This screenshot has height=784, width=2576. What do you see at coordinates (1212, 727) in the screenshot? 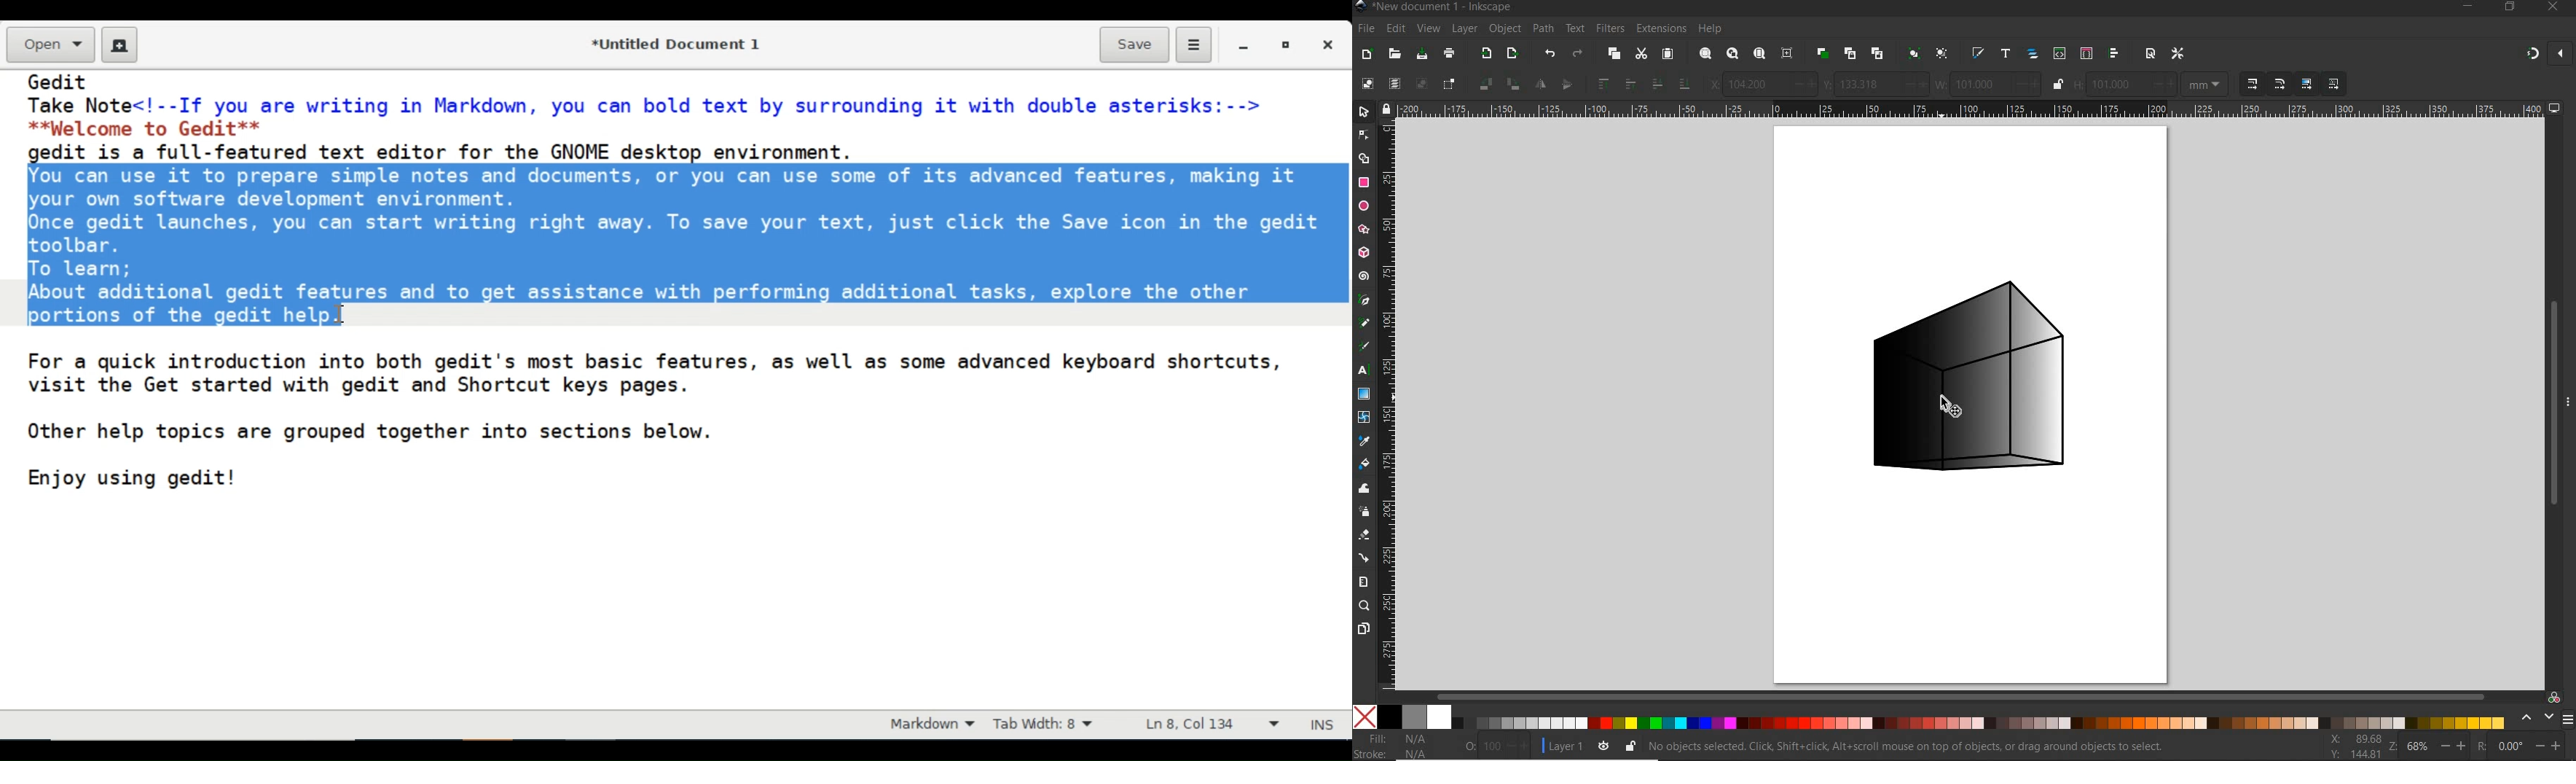
I see `Line & Column Preference` at bounding box center [1212, 727].